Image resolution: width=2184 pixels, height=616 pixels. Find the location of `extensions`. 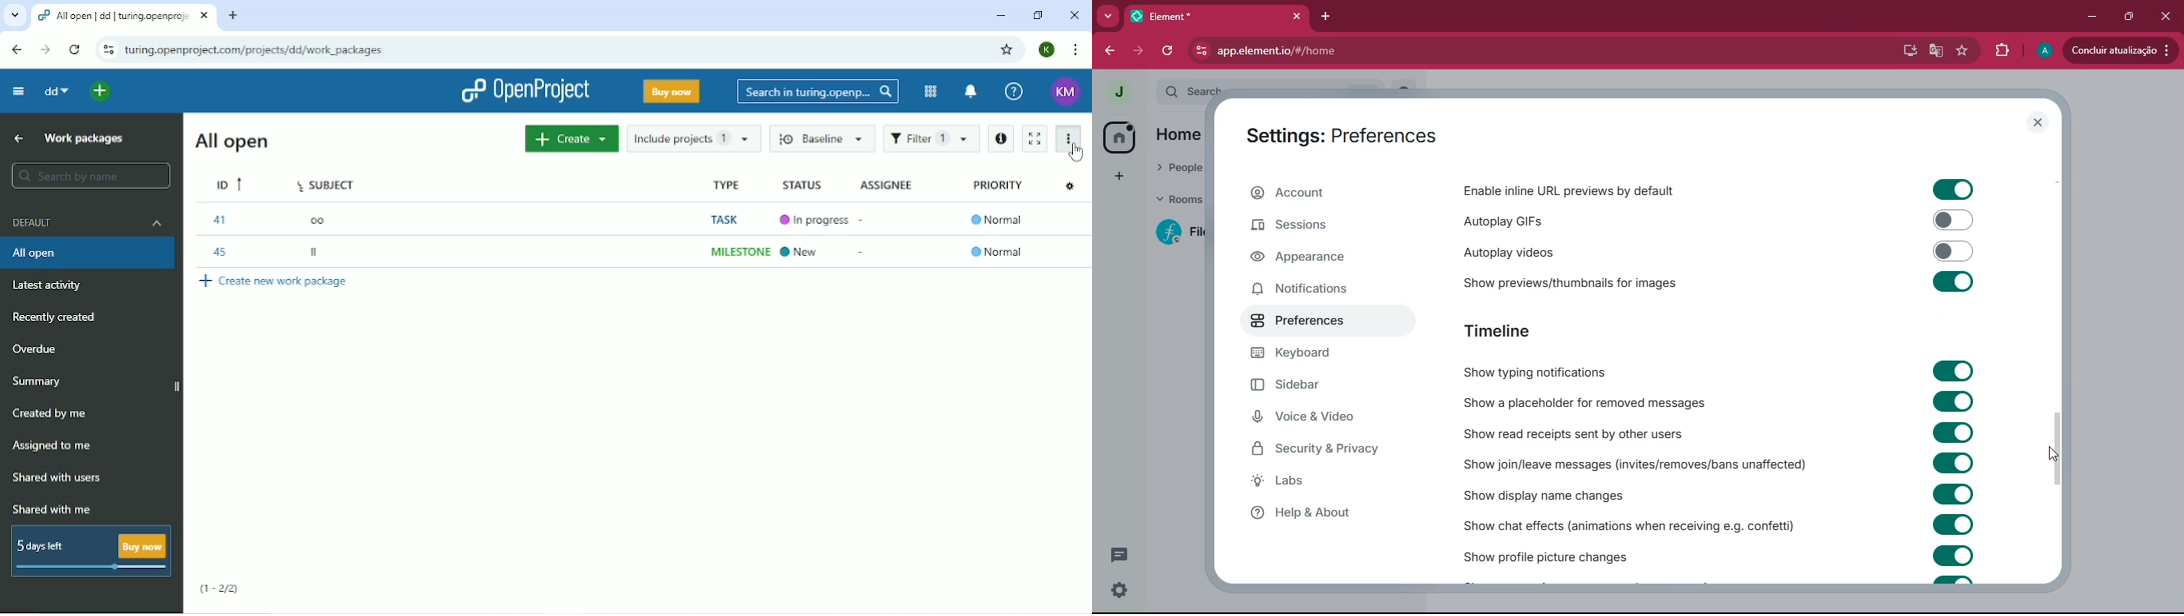

extensions is located at coordinates (1999, 51).